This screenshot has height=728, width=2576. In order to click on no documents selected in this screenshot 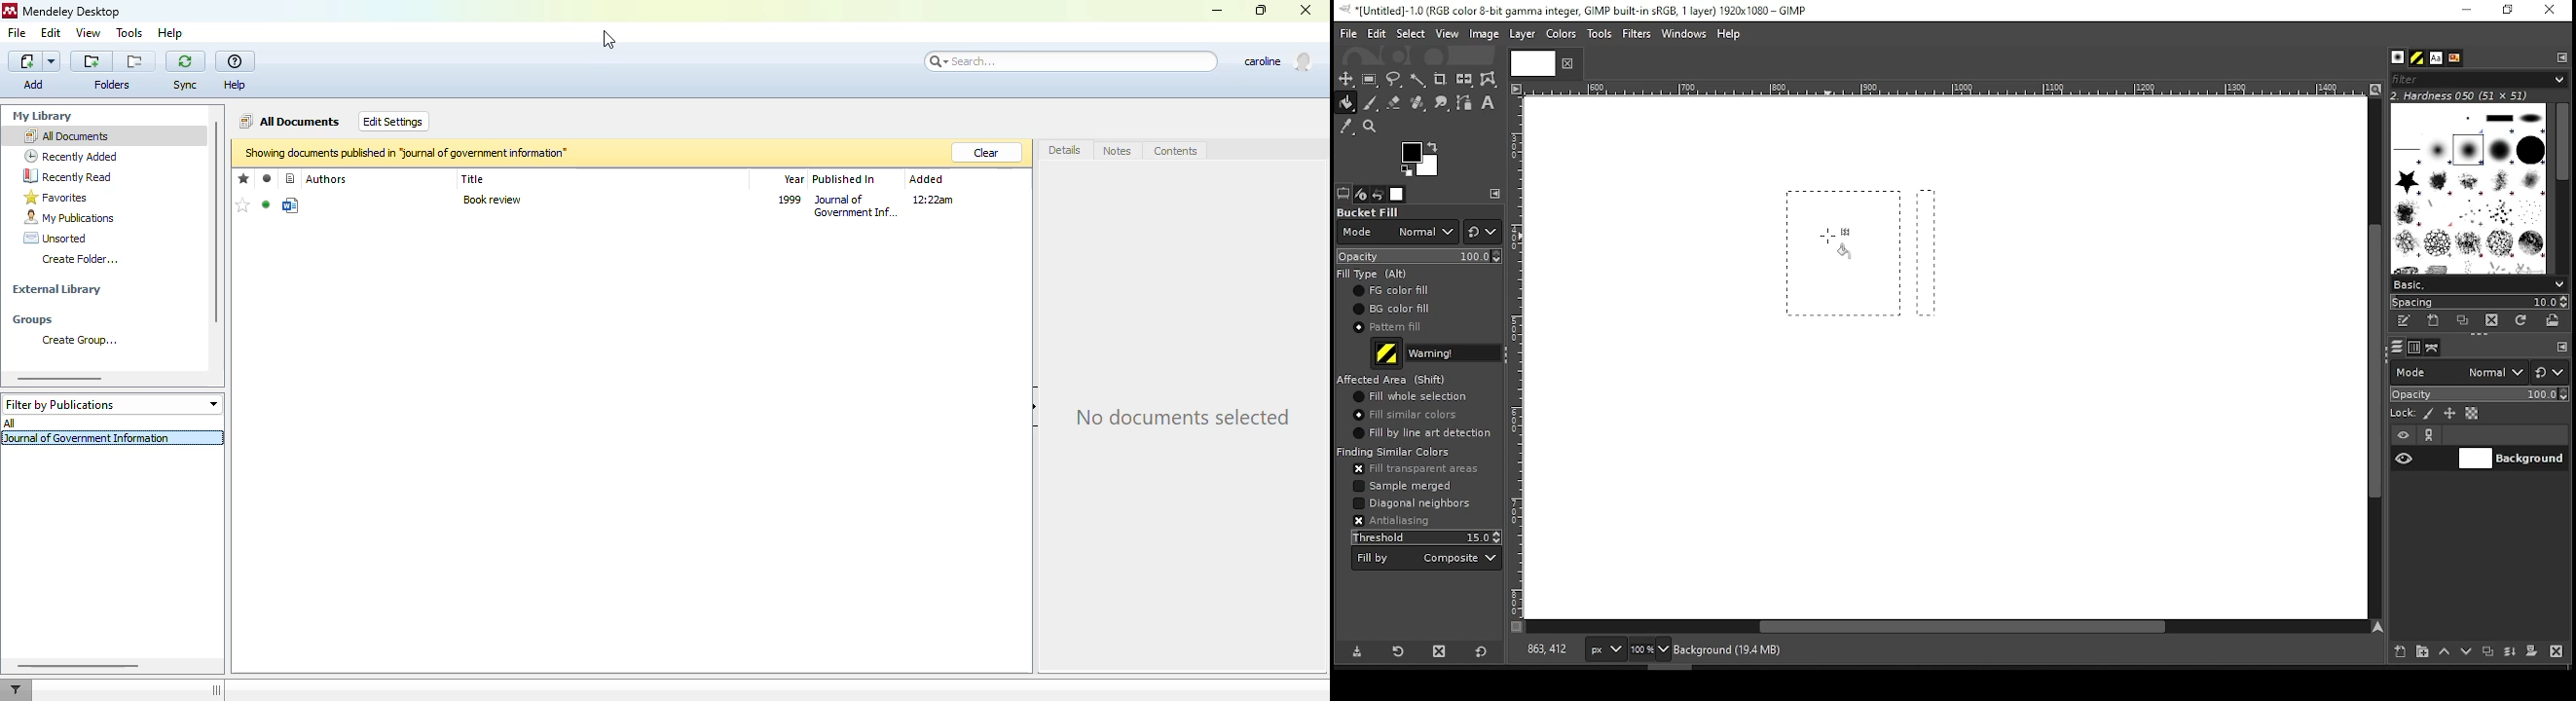, I will do `click(1183, 415)`.